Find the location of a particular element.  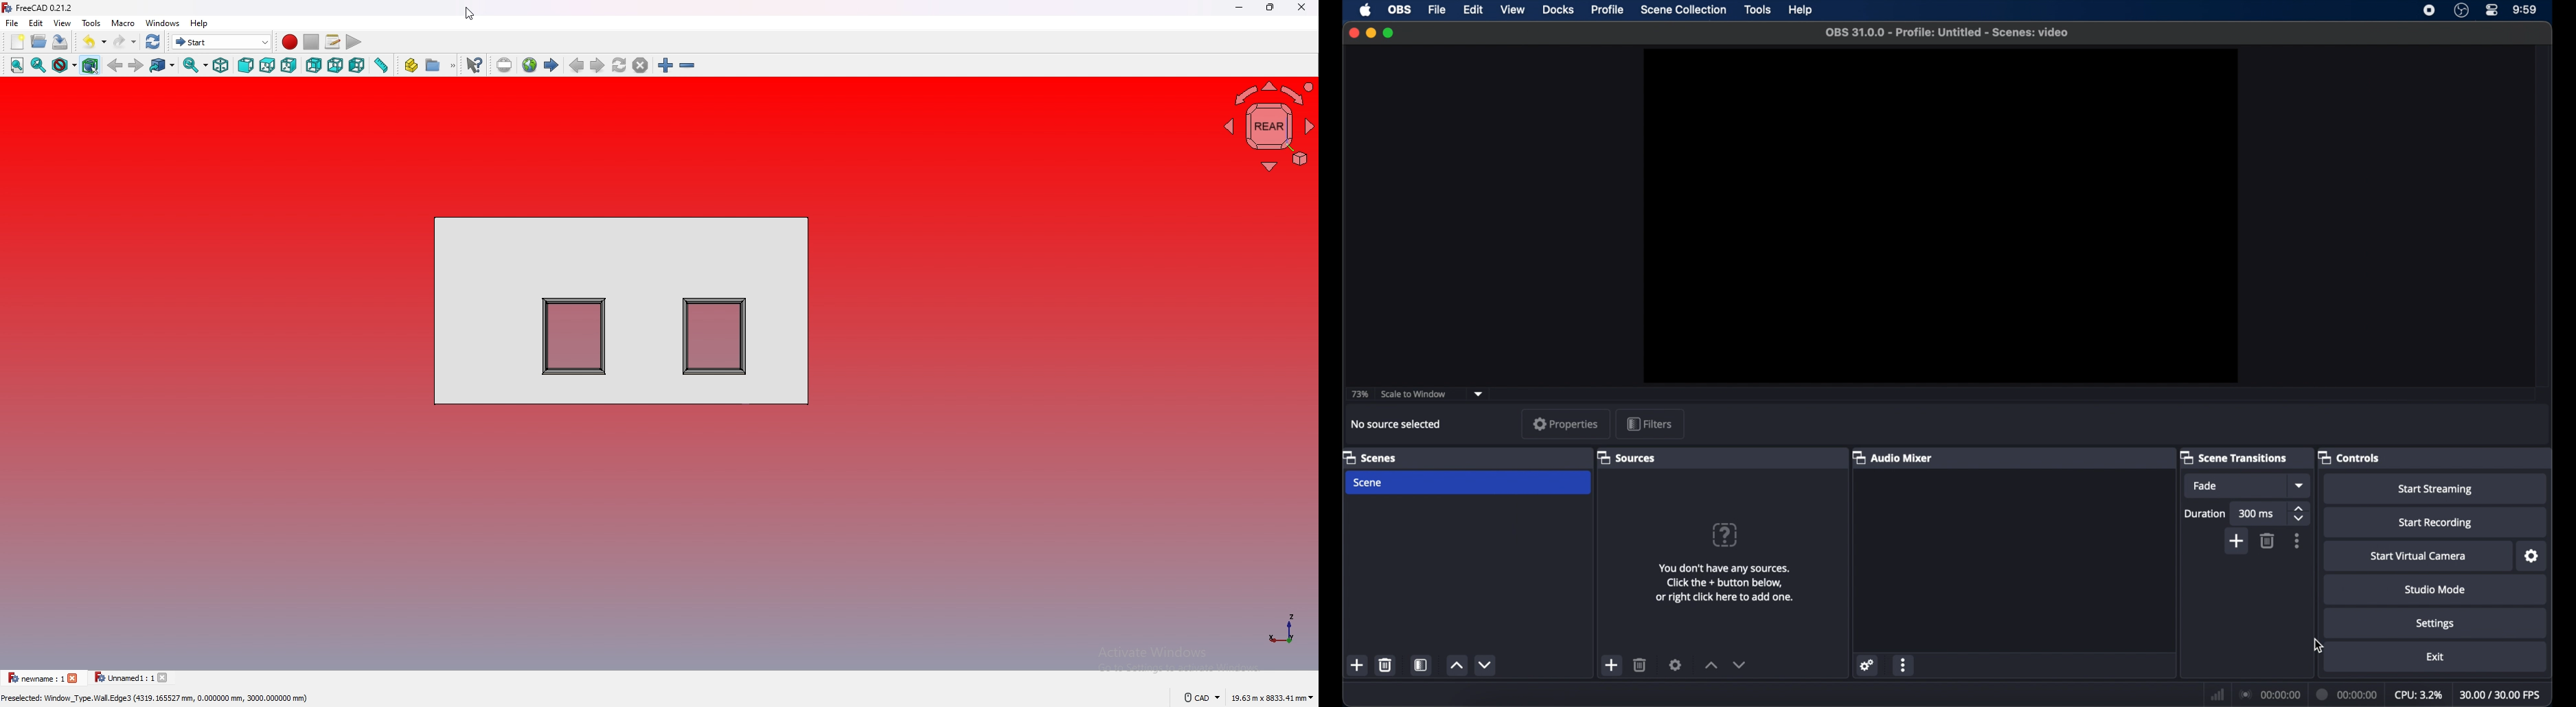

duration is located at coordinates (2204, 514).